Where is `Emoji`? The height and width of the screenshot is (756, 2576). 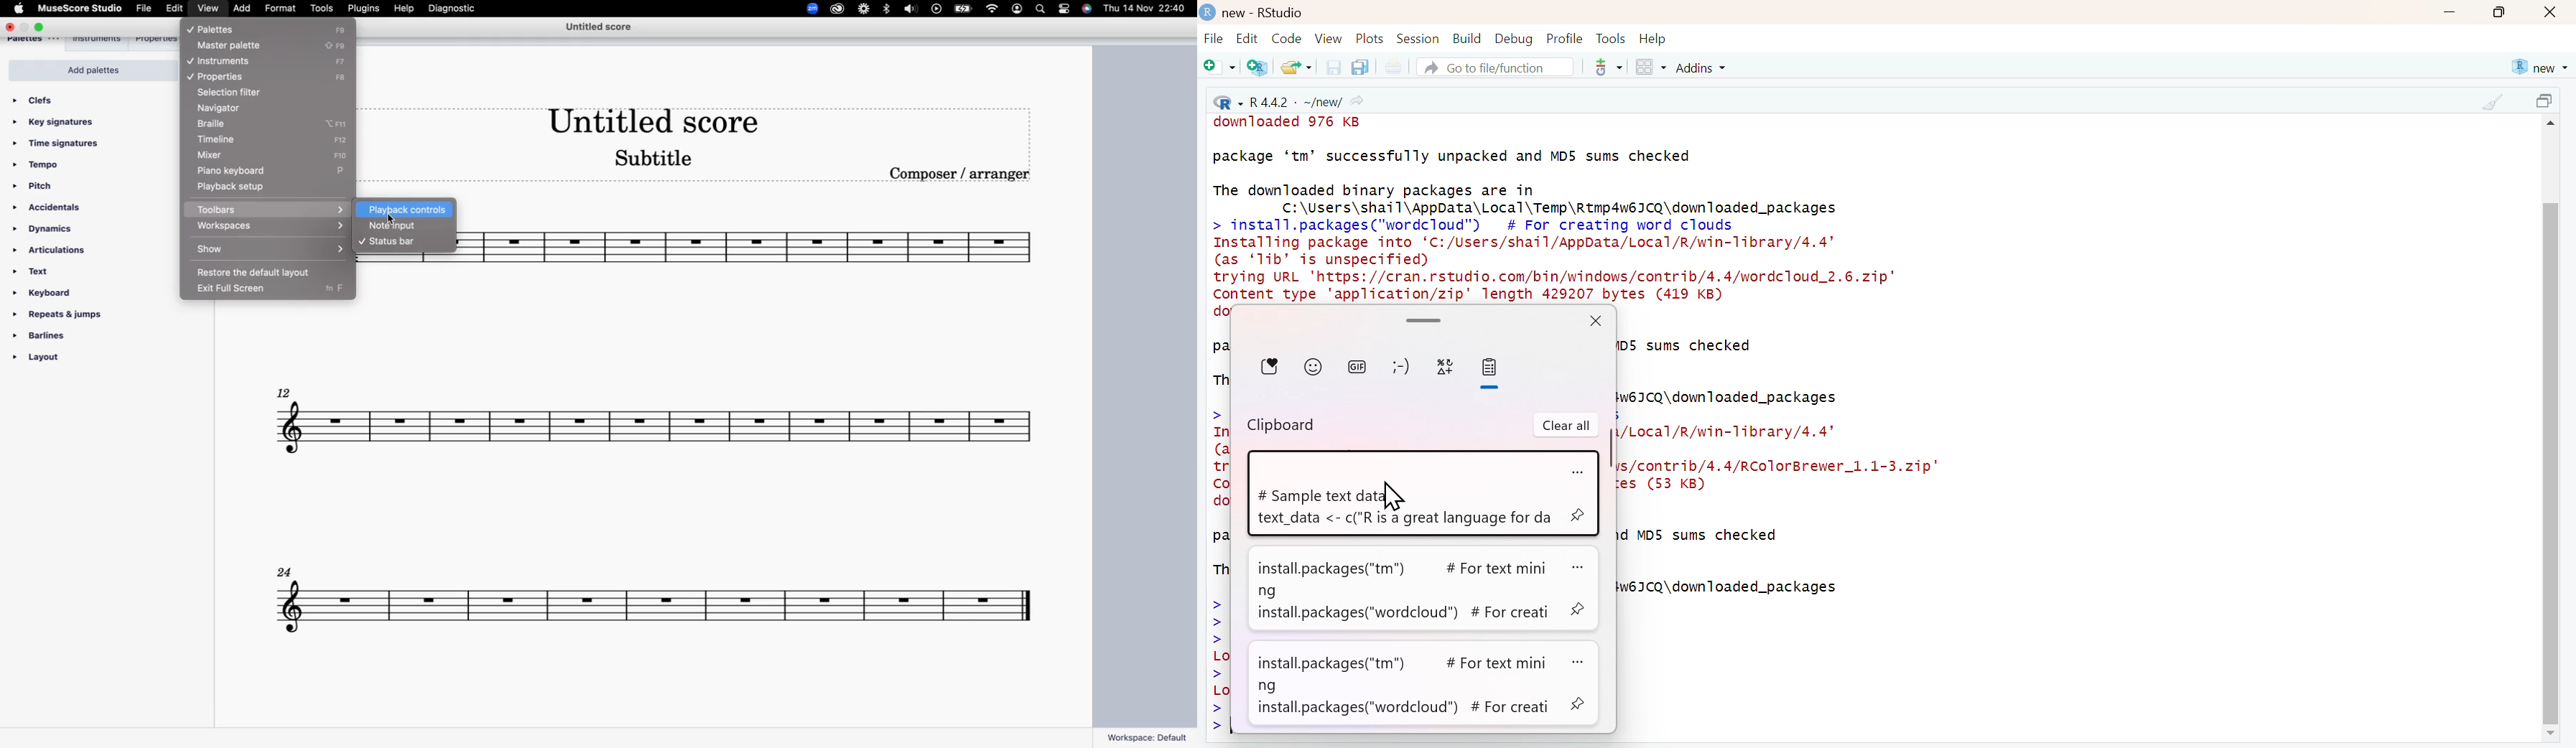
Emoji is located at coordinates (1313, 366).